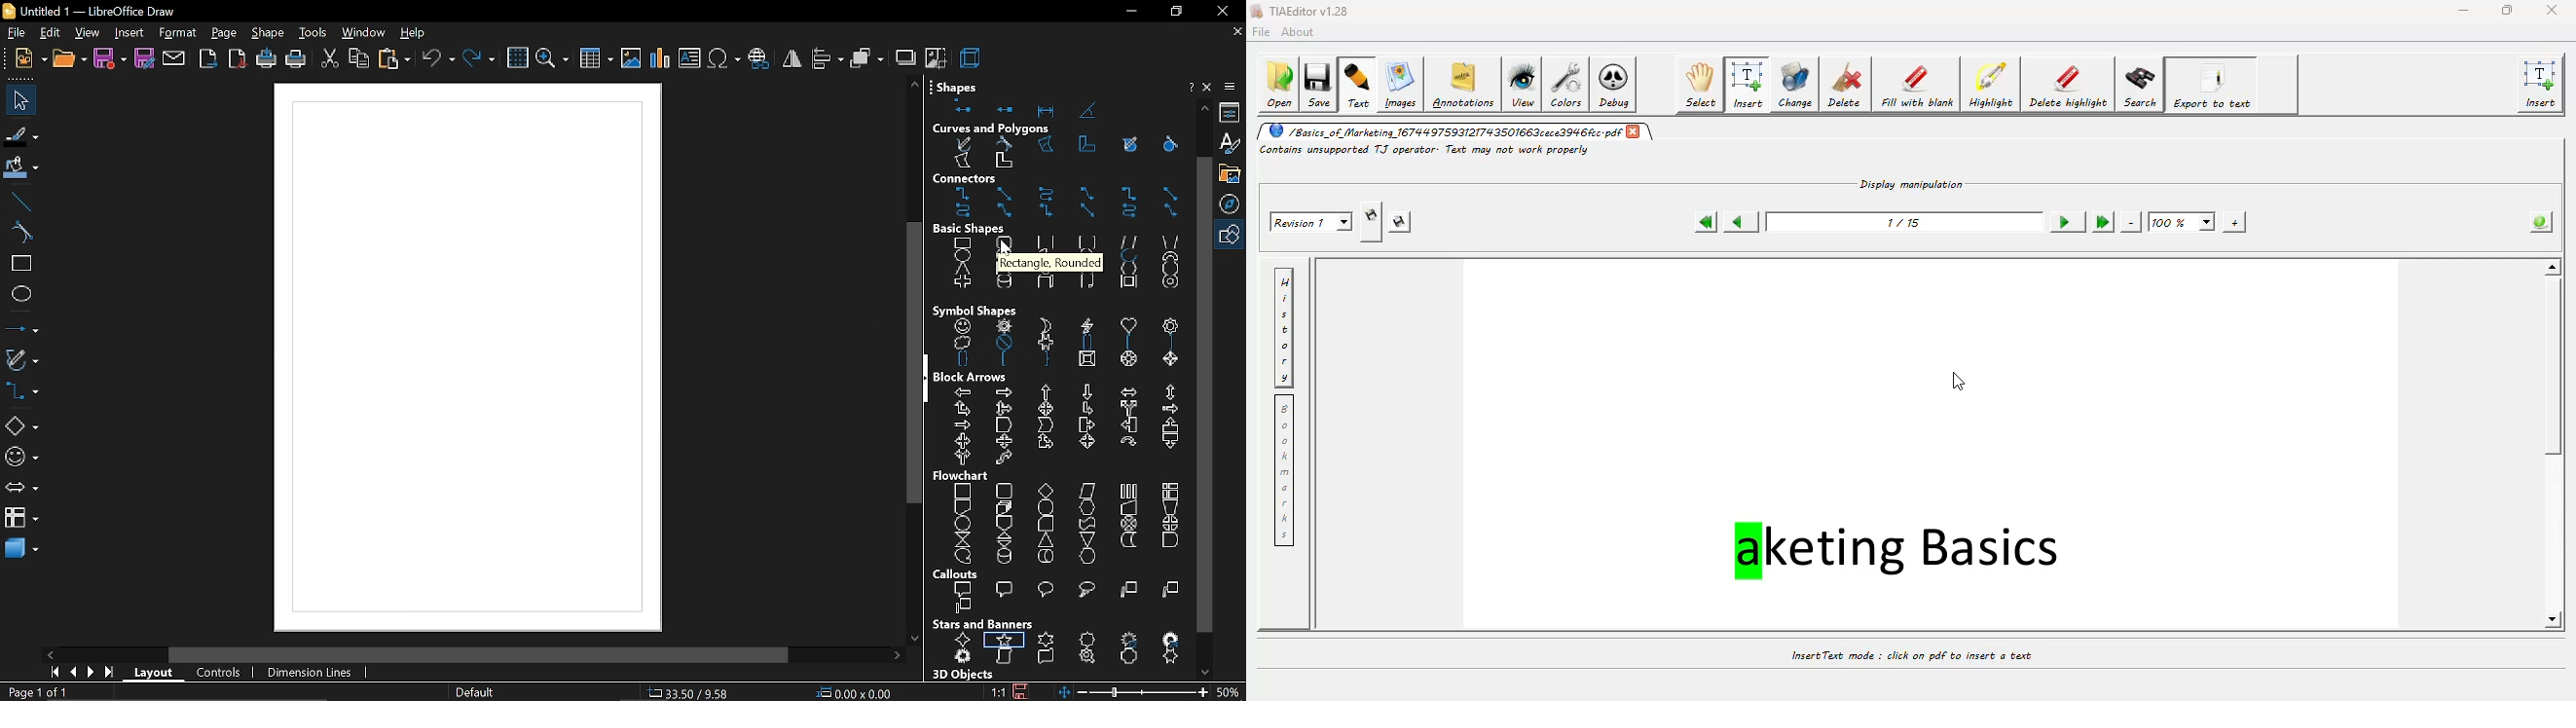 The height and width of the screenshot is (728, 2576). Describe the element at coordinates (362, 34) in the screenshot. I see `window` at that location.